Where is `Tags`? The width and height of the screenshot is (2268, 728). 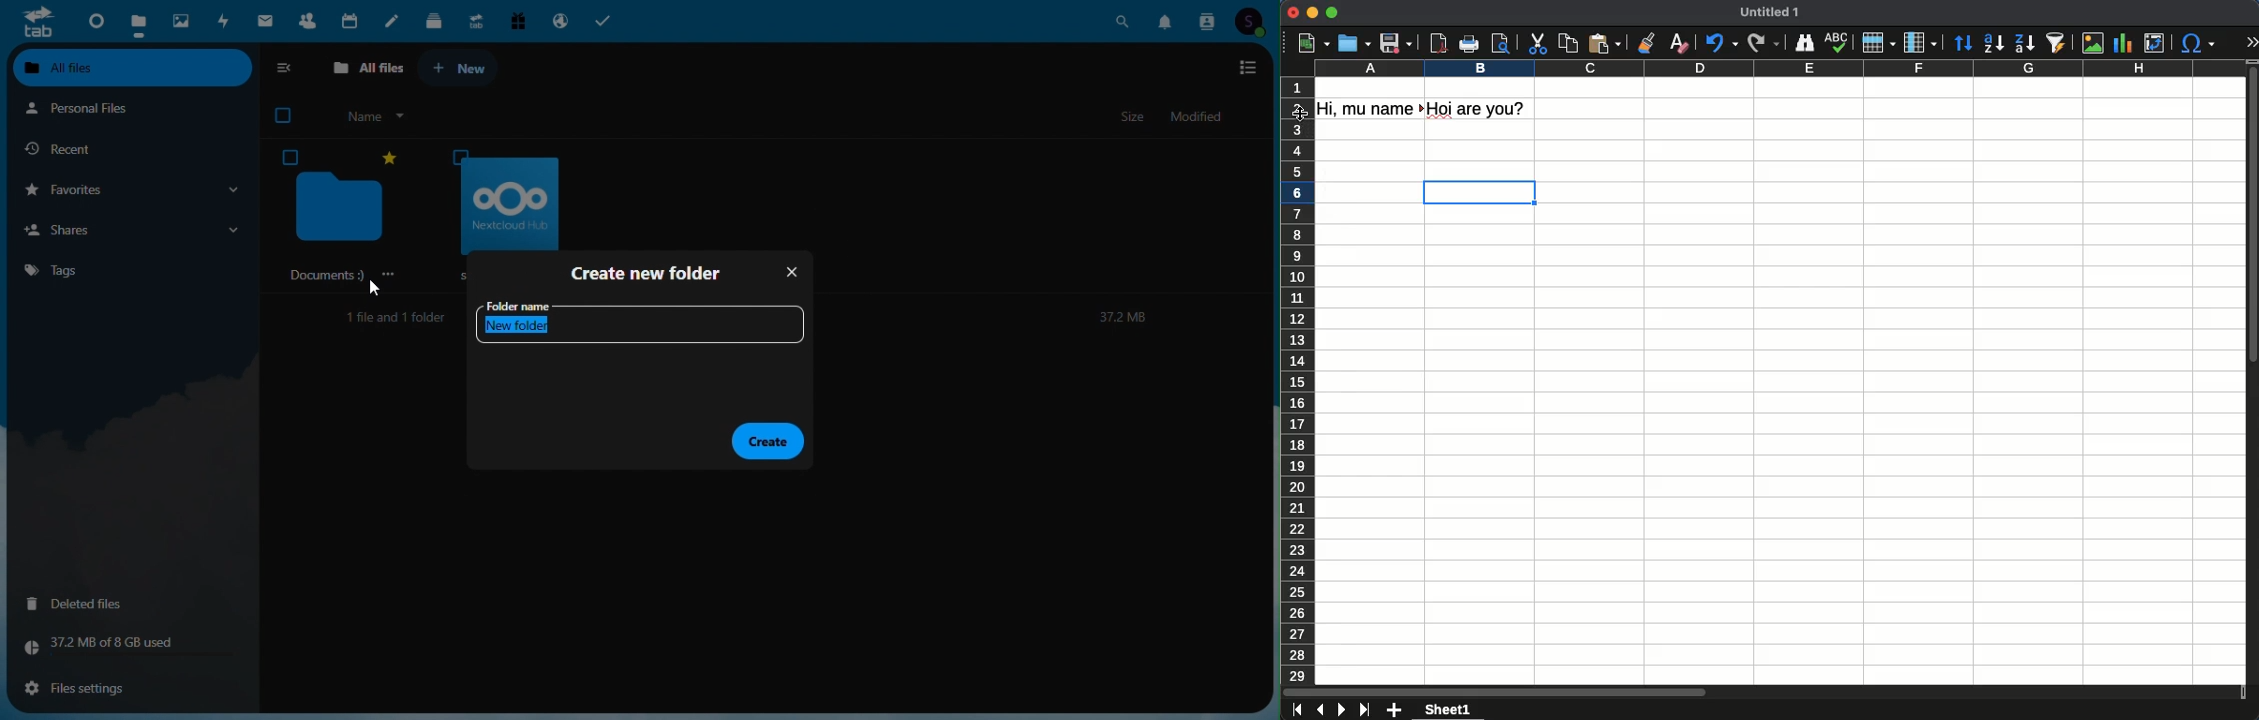 Tags is located at coordinates (128, 269).